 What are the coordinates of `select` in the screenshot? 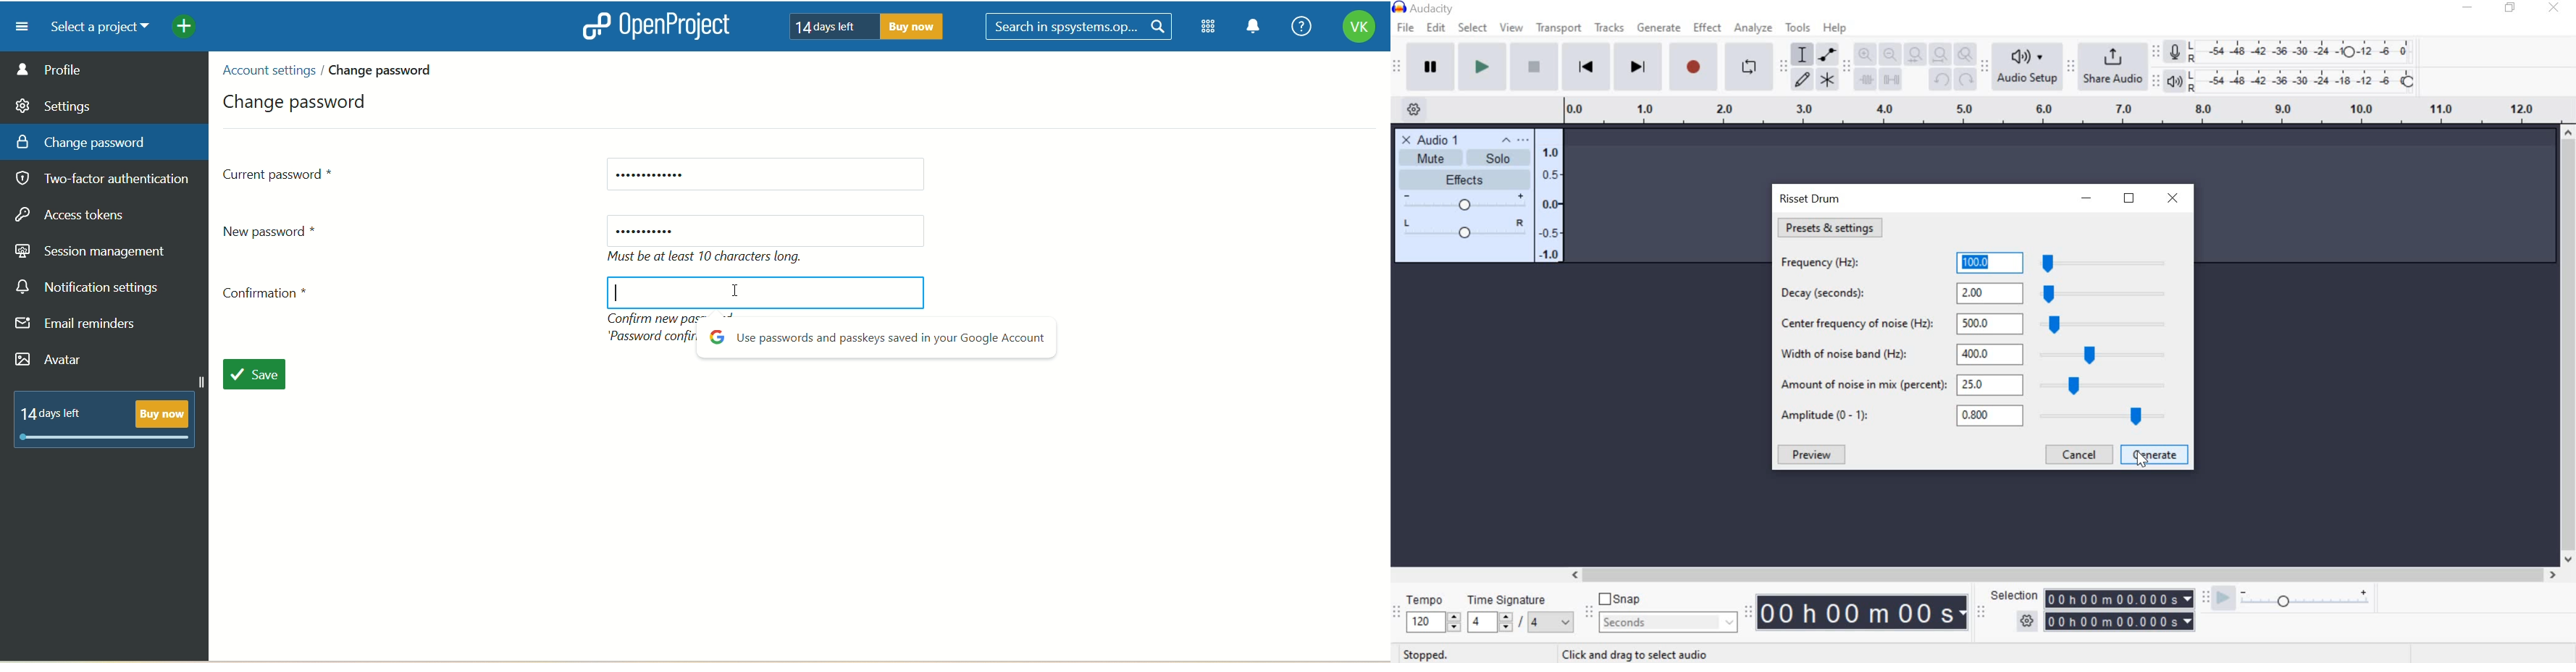 It's located at (1473, 29).